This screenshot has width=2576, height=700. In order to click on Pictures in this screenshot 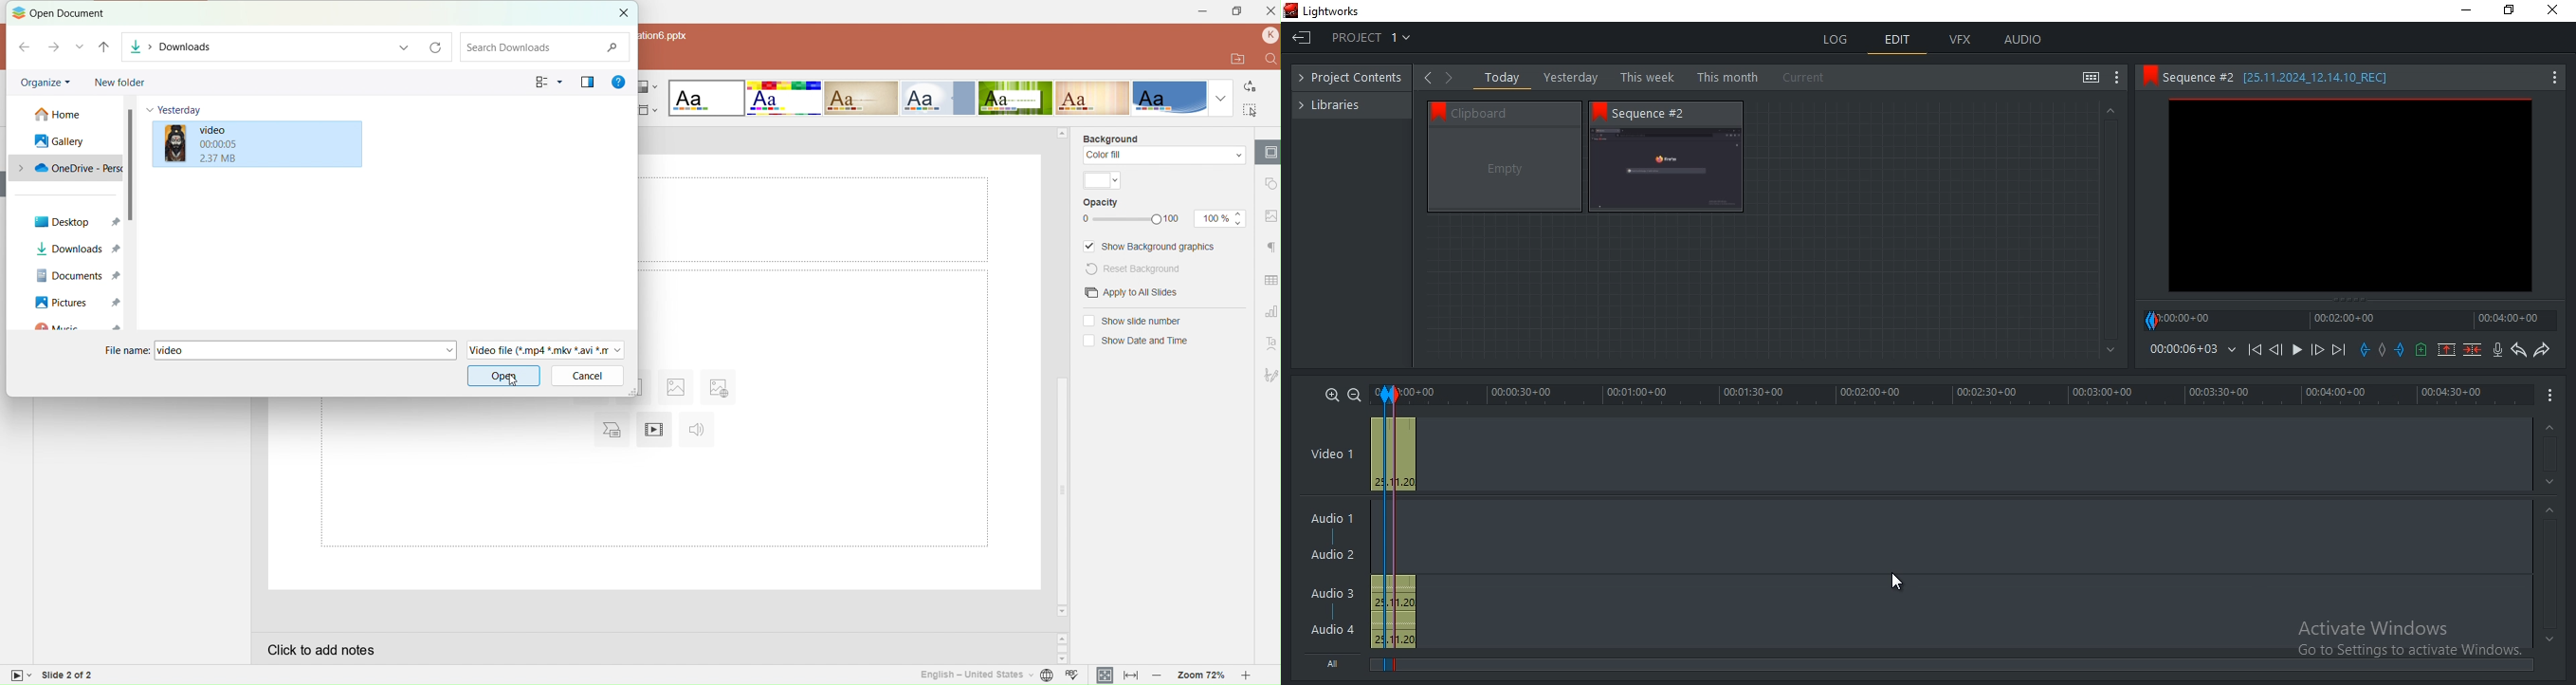, I will do `click(76, 302)`.